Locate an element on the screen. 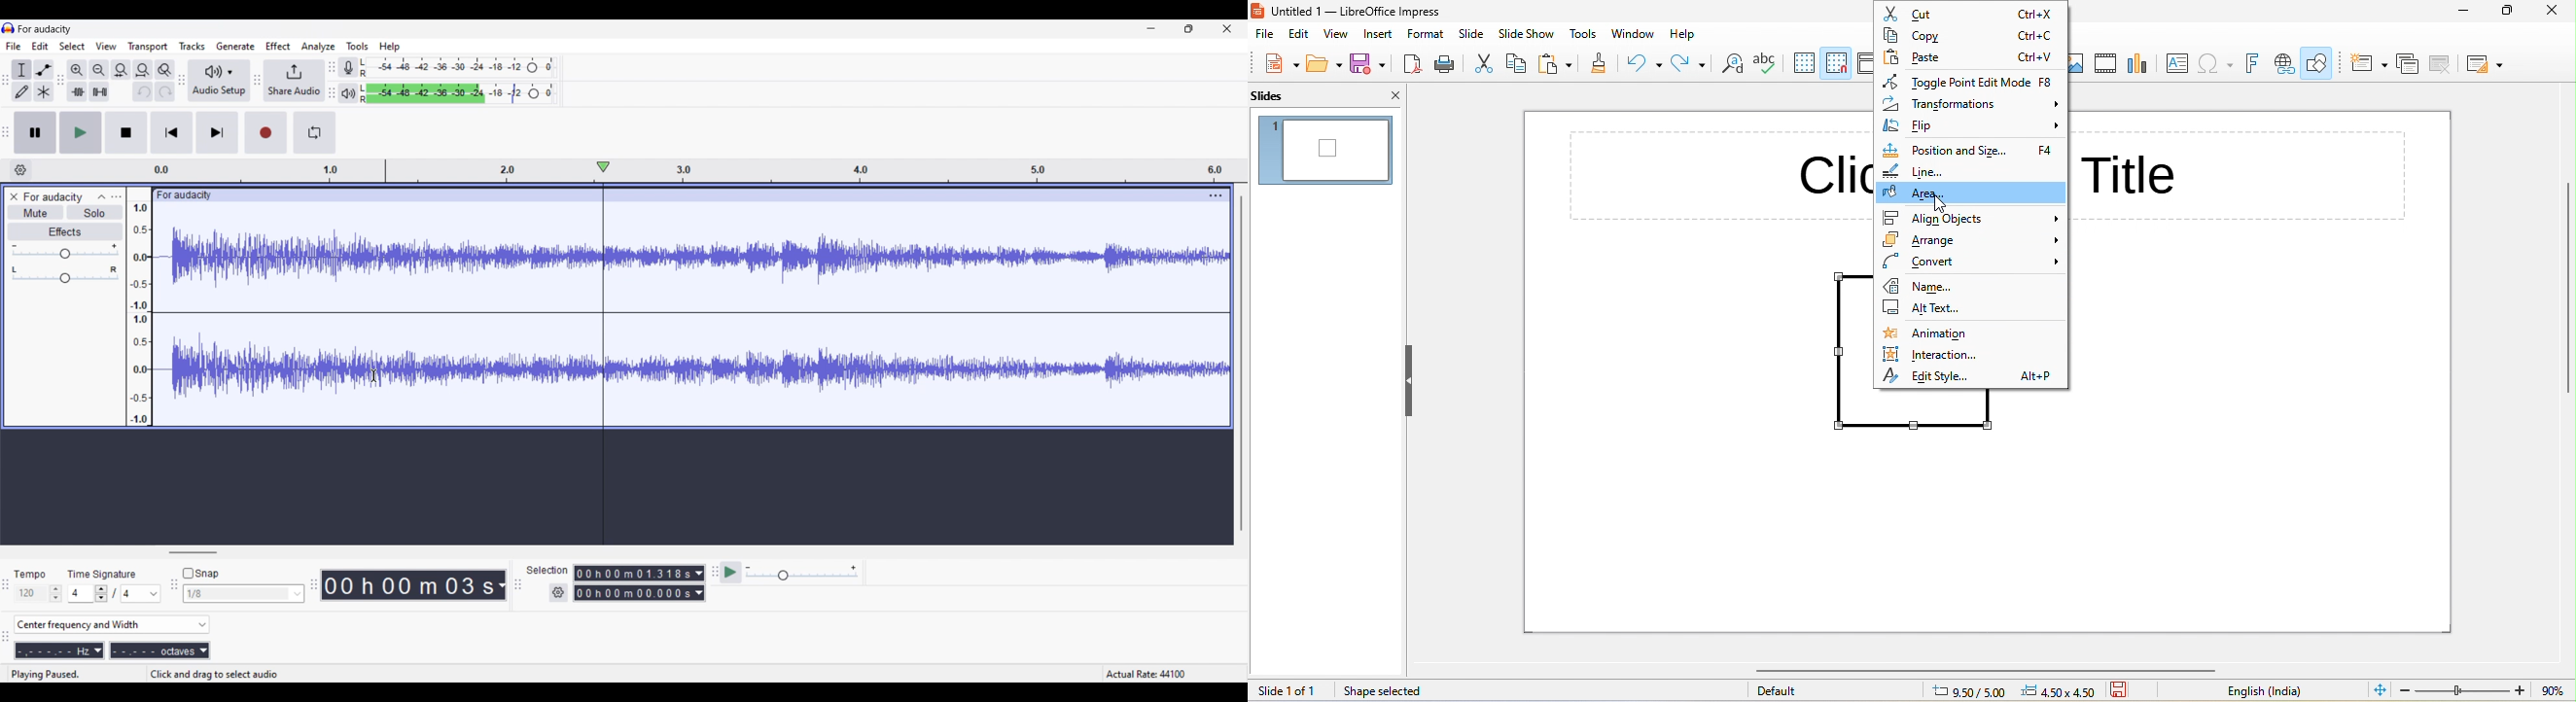  Pan scale is located at coordinates (65, 274).